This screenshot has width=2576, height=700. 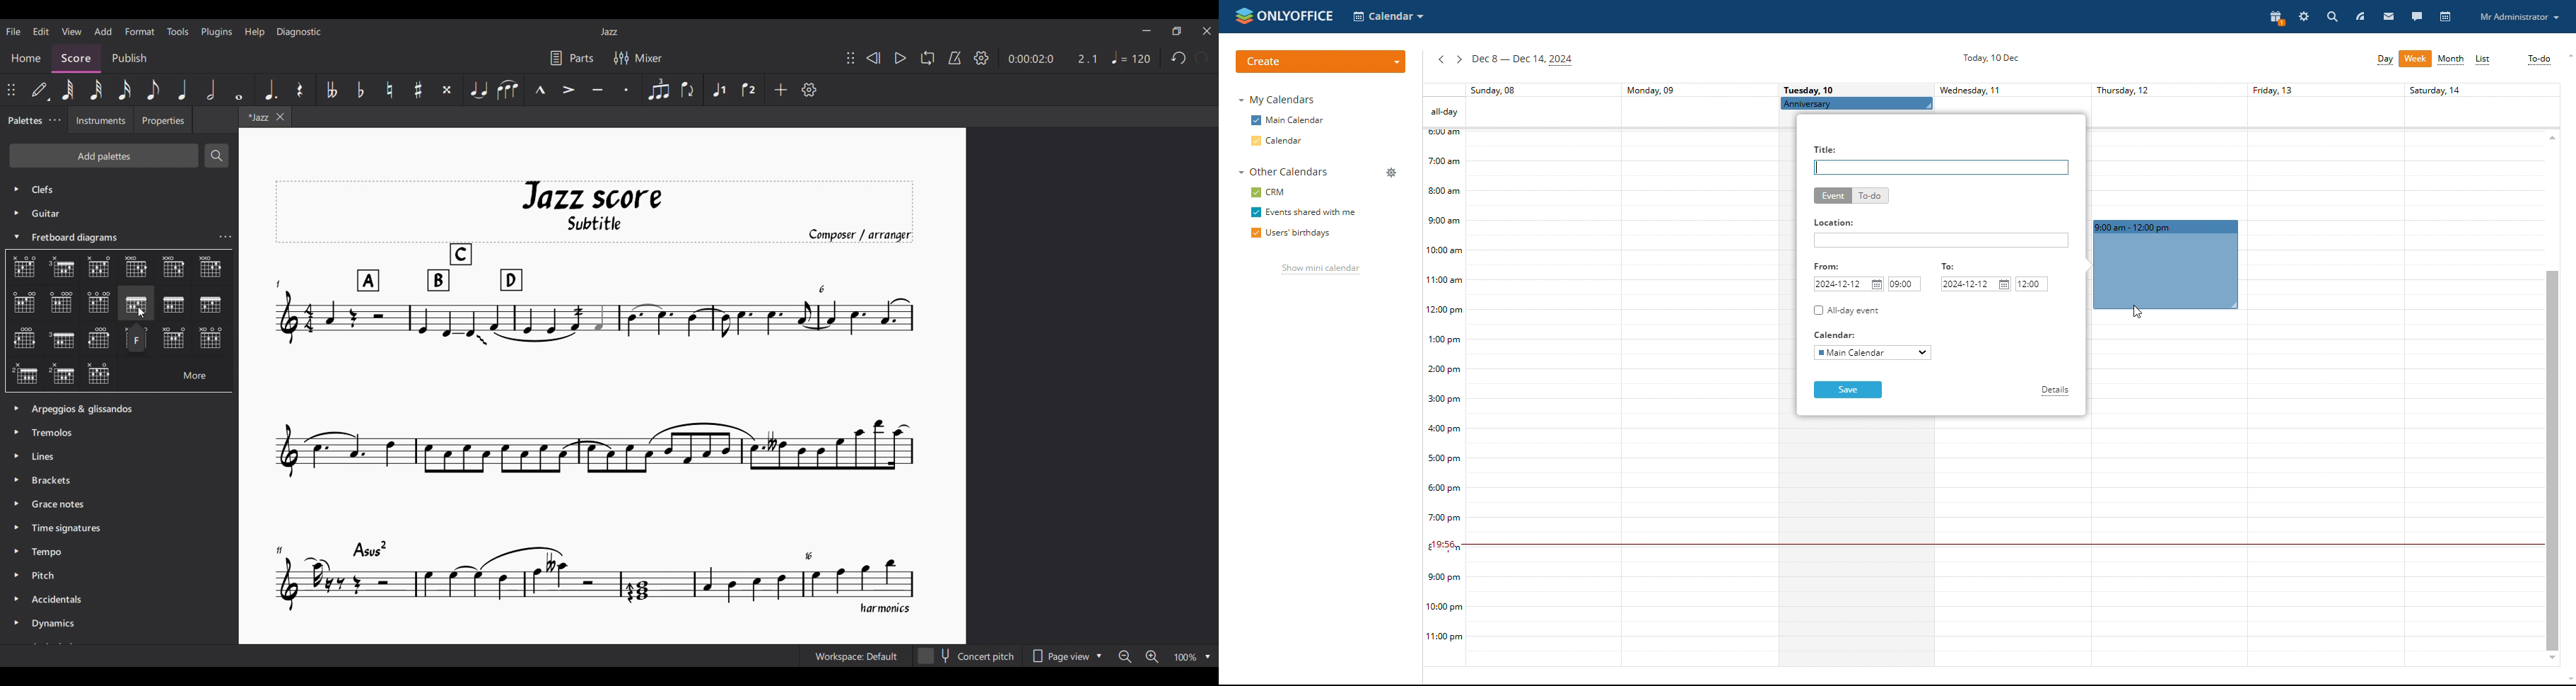 I want to click on Tempo, so click(x=1131, y=57).